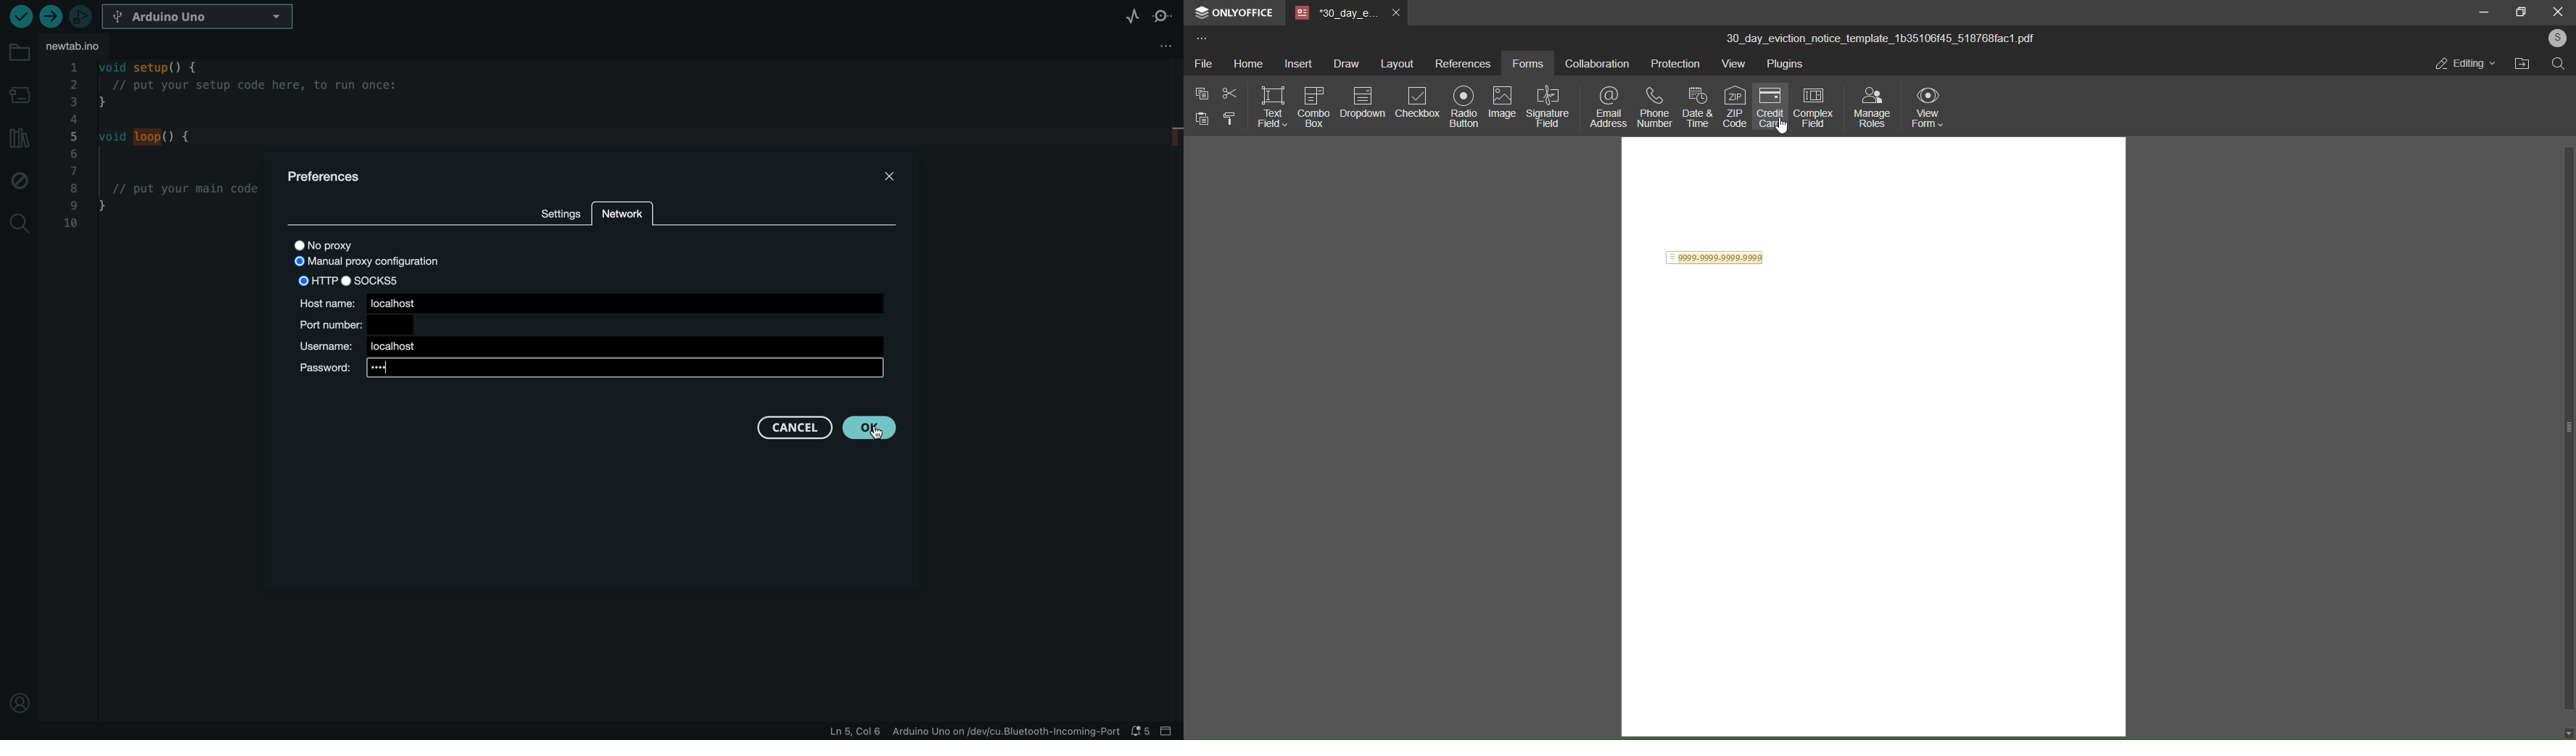  I want to click on username, so click(587, 347).